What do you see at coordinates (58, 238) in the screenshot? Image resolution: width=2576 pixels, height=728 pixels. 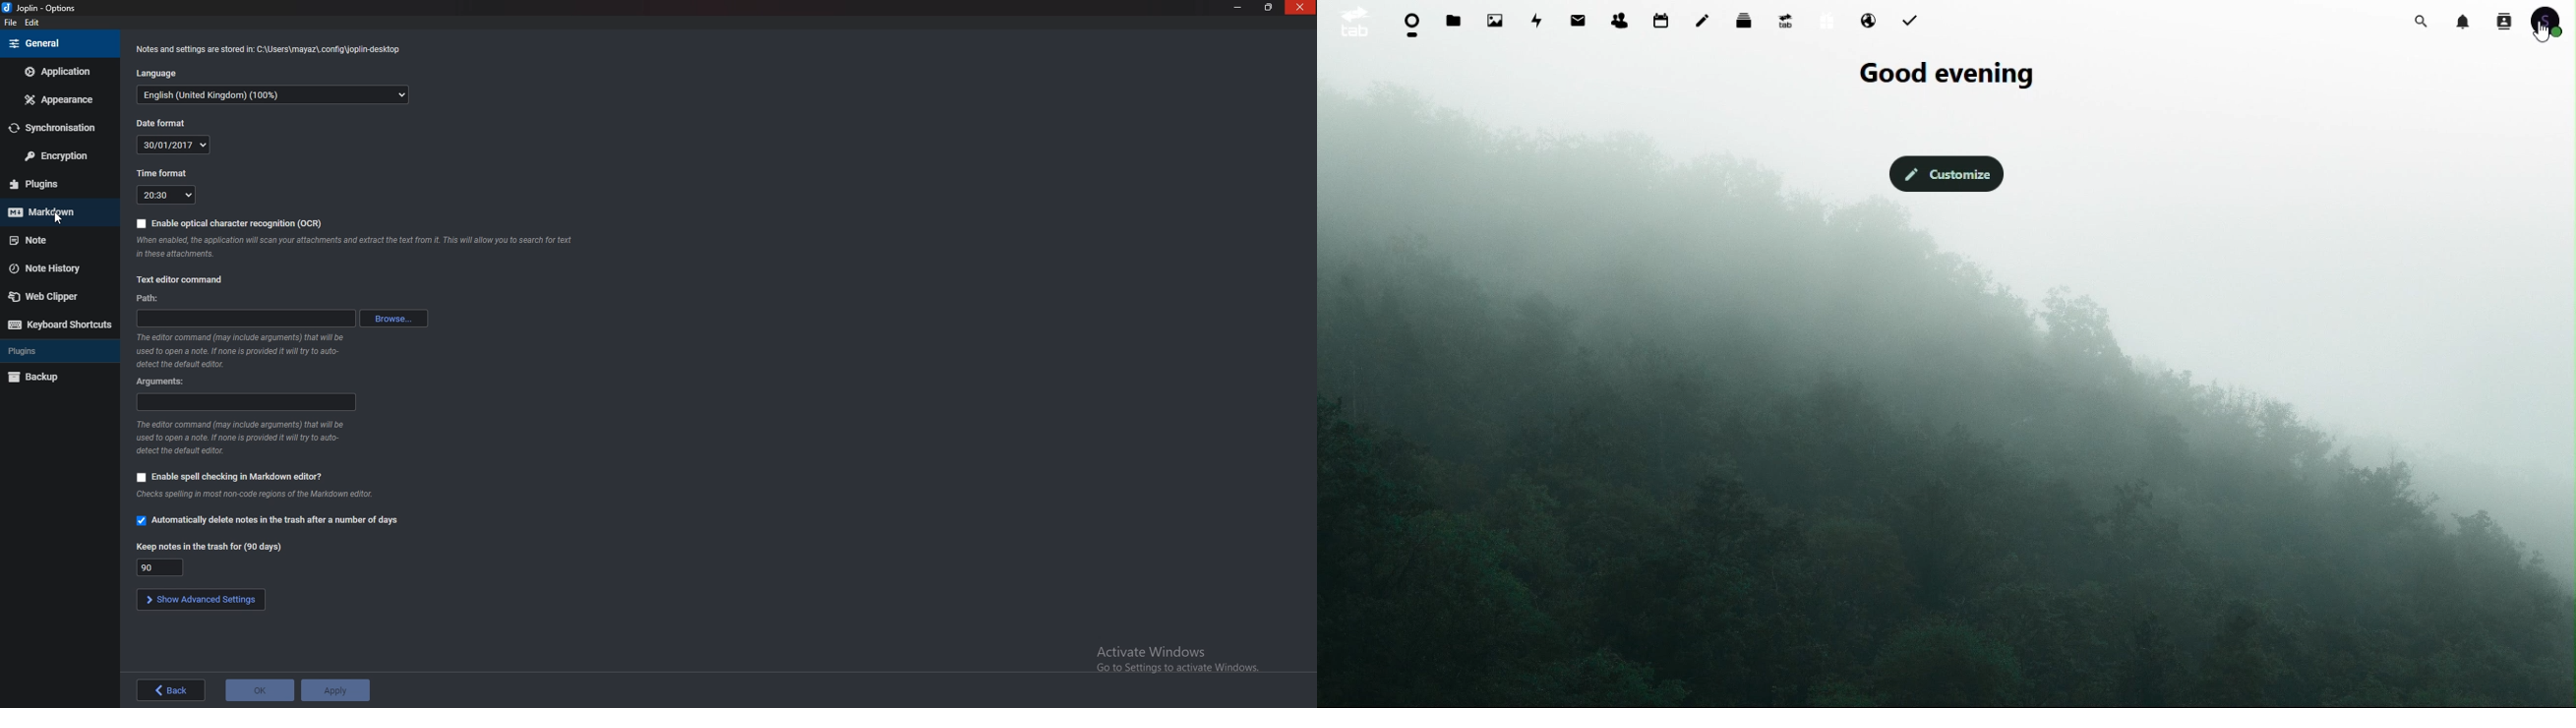 I see `Note` at bounding box center [58, 238].